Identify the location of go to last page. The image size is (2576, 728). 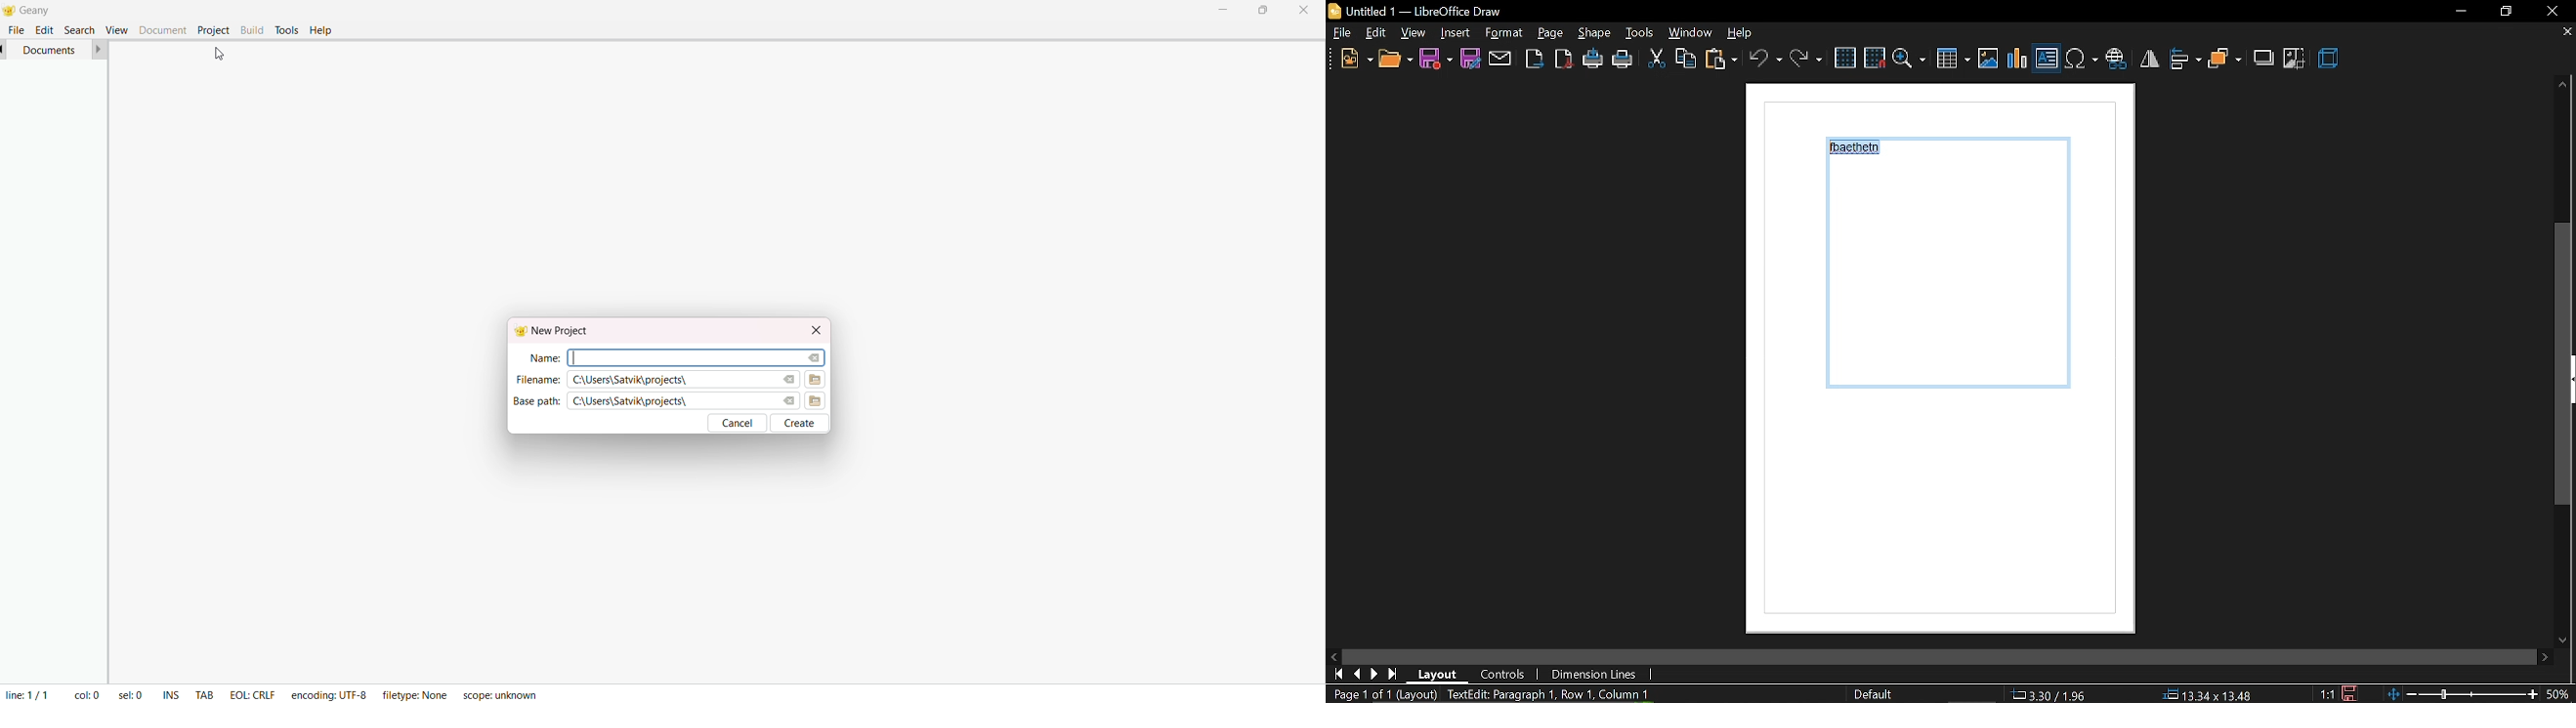
(1393, 675).